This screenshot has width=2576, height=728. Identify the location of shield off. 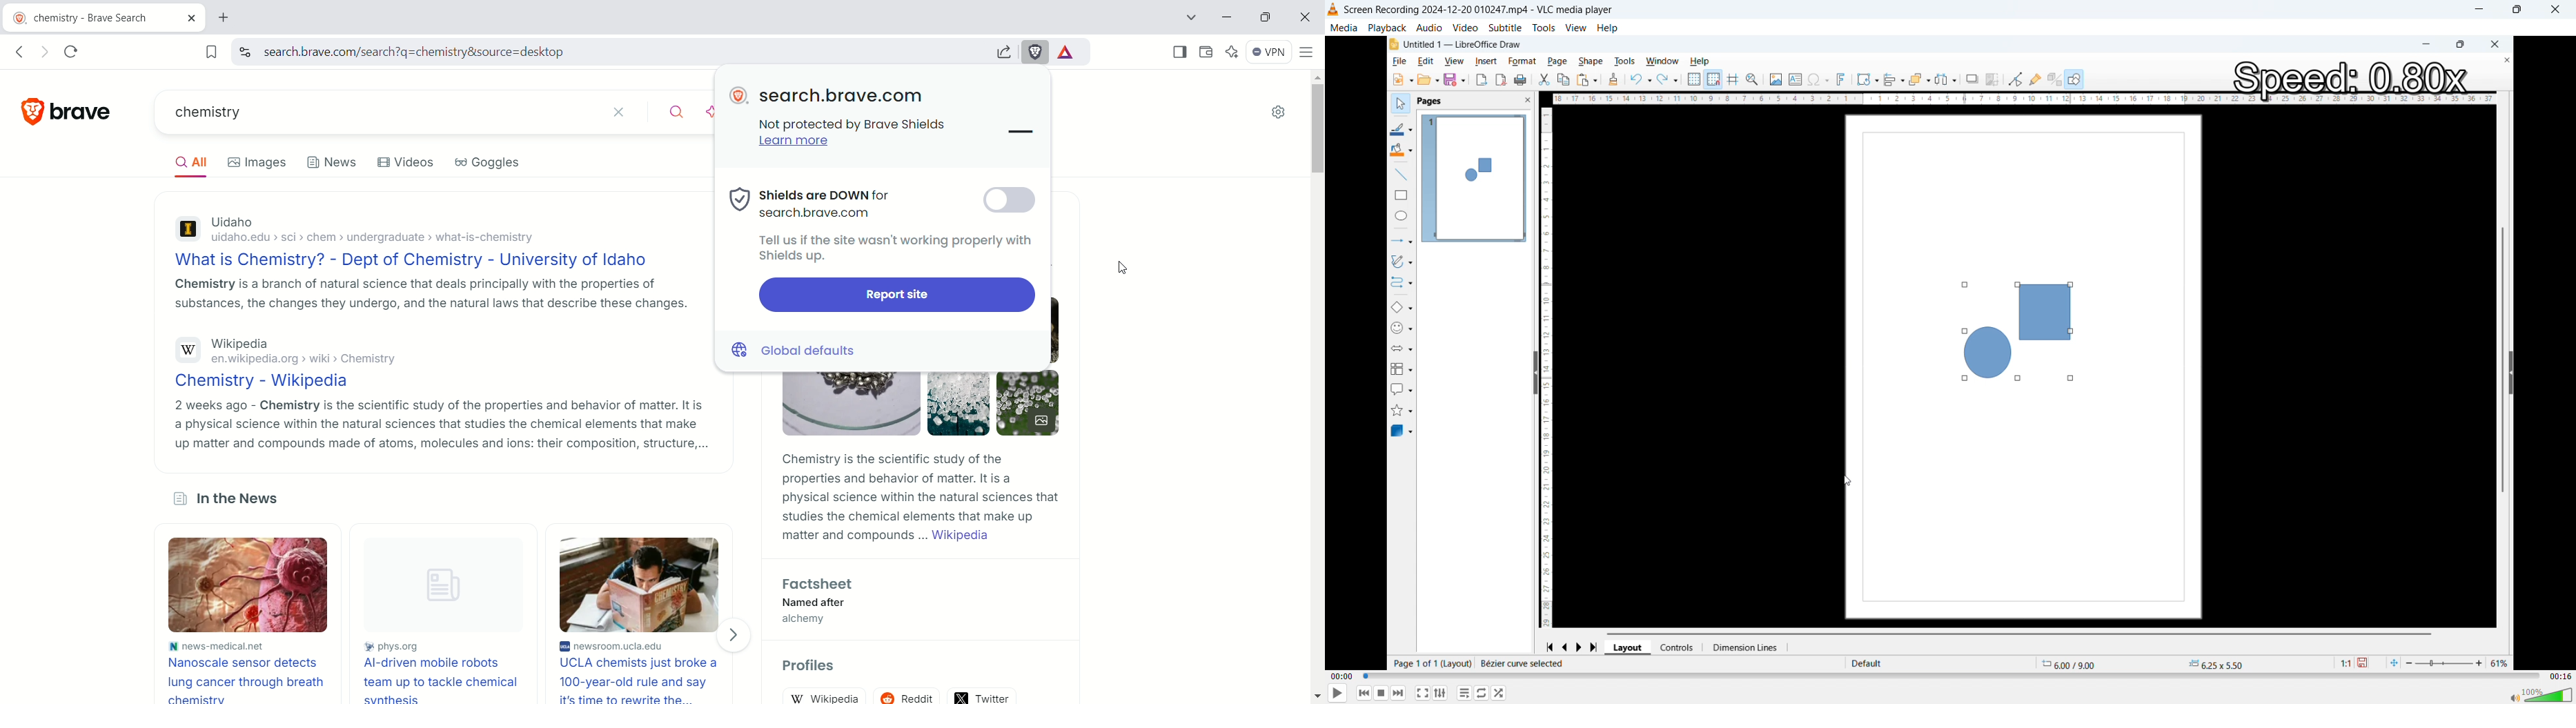
(1010, 203).